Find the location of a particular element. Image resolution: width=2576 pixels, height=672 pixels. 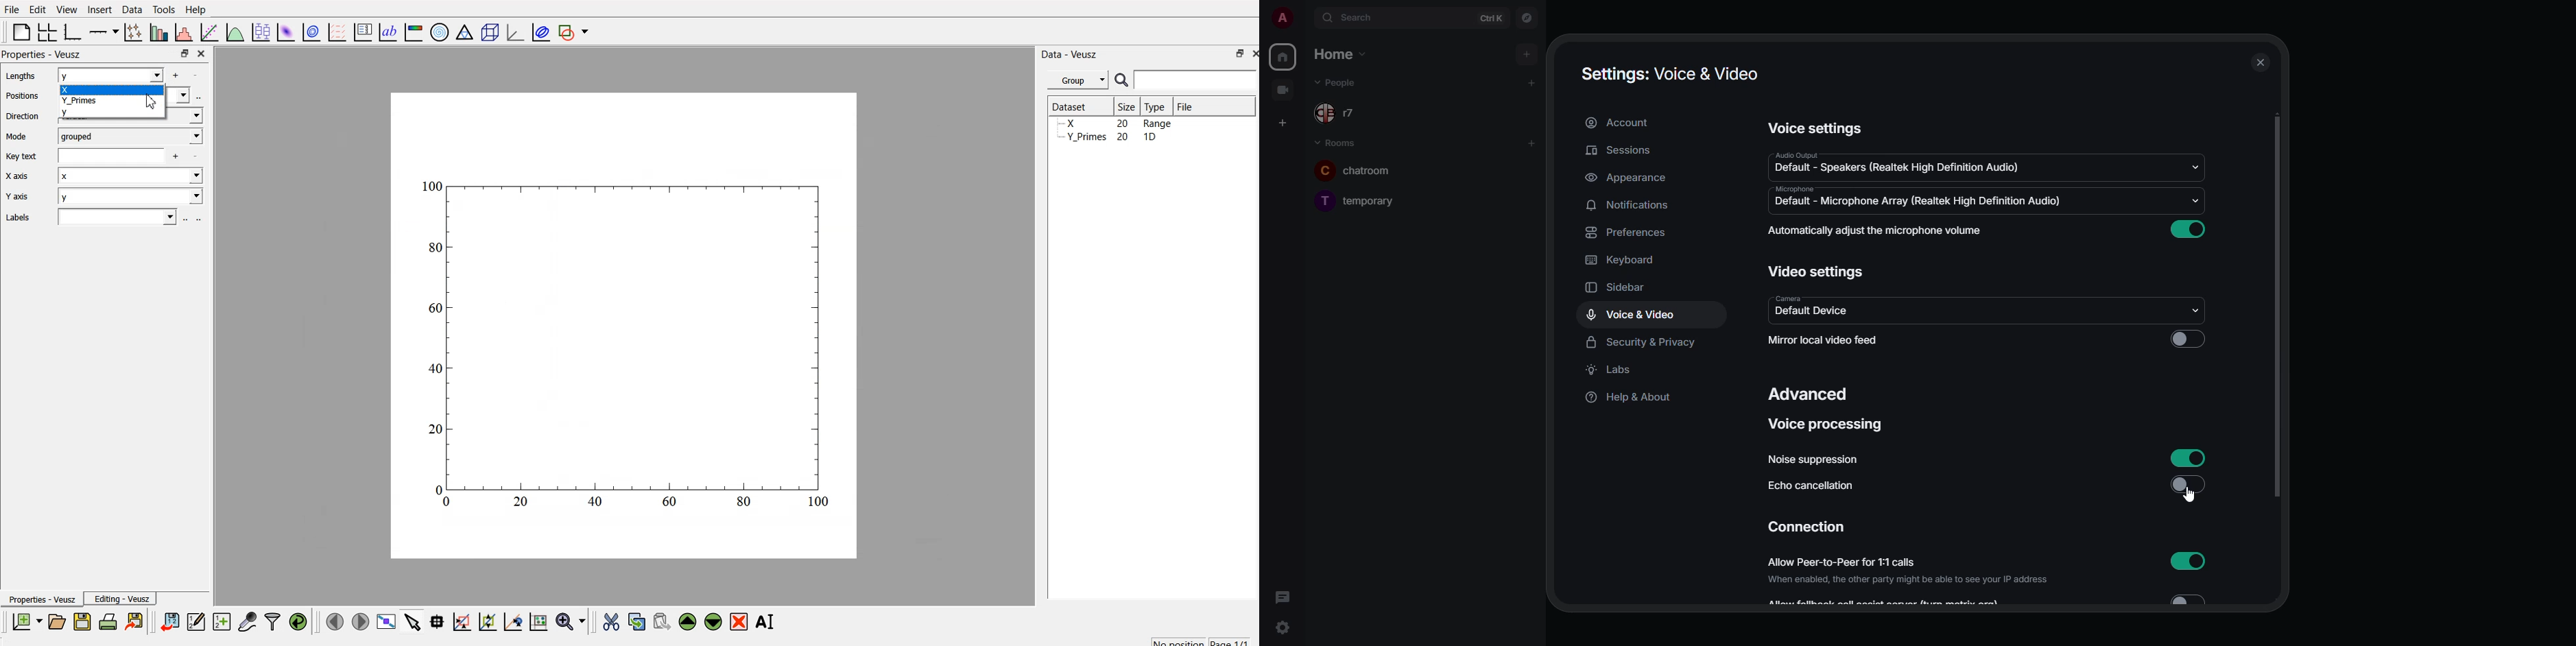

voice settings is located at coordinates (1813, 130).